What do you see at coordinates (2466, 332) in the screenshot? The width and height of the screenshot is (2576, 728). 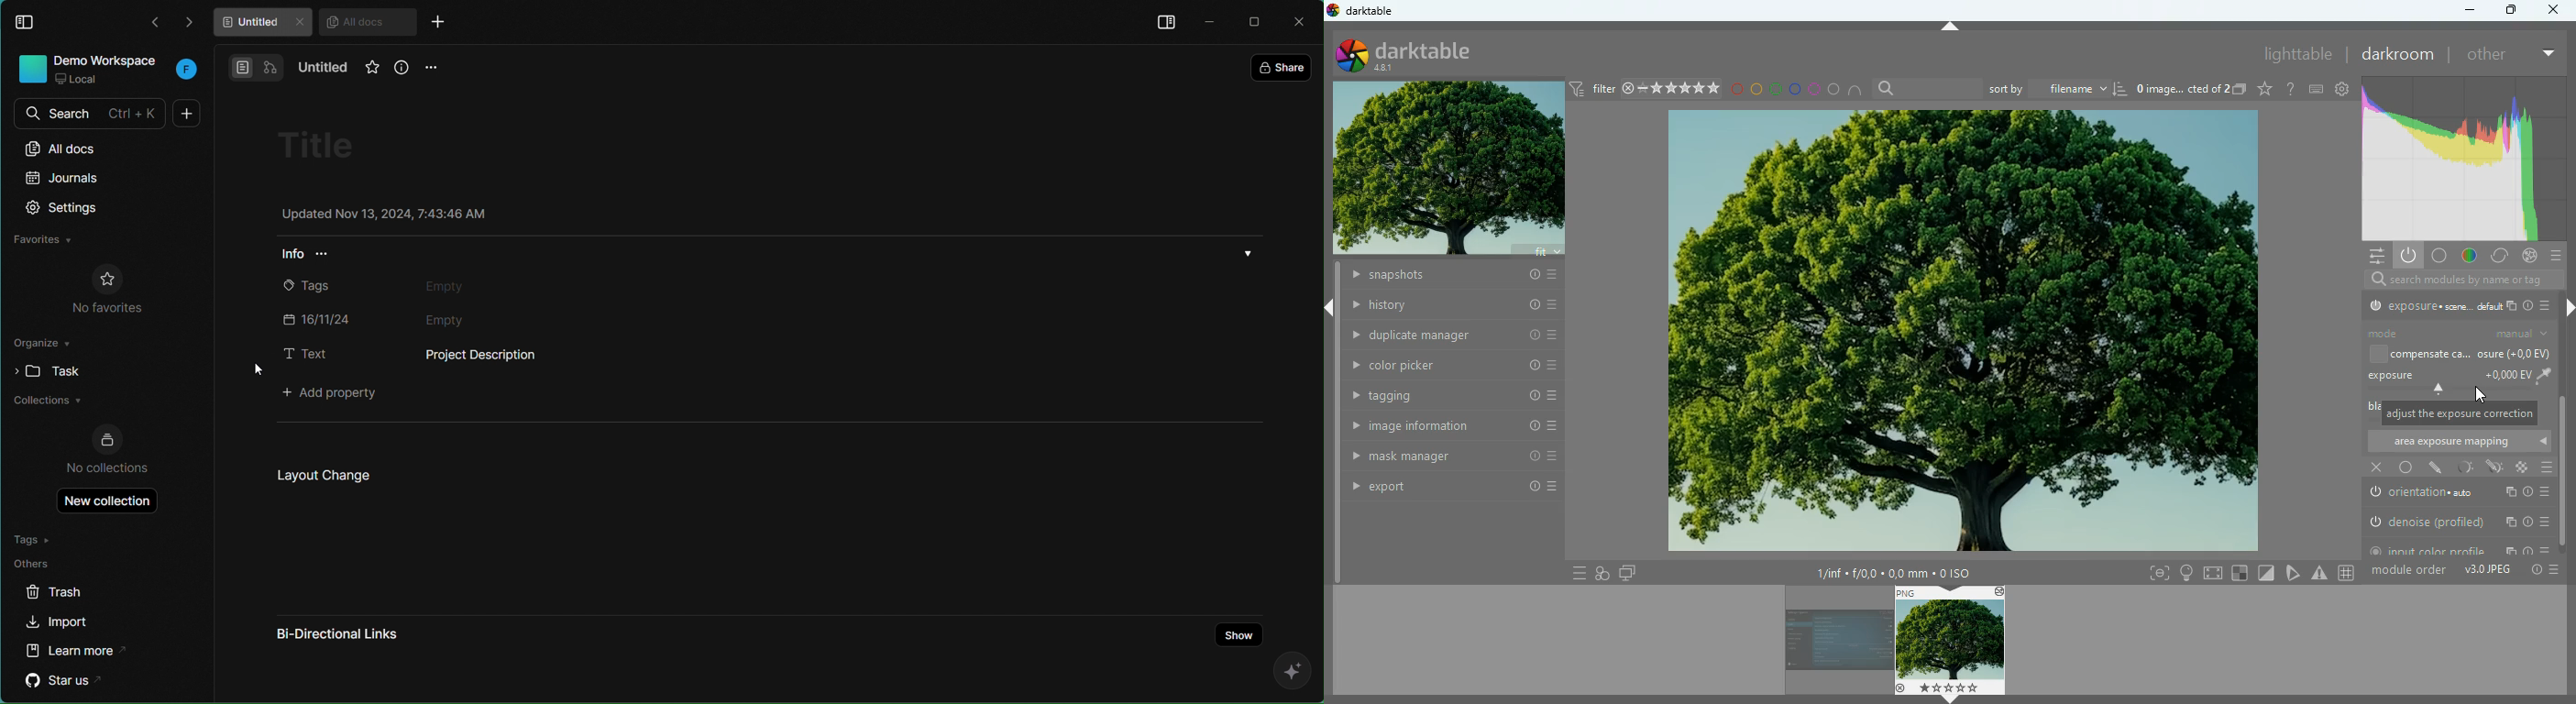 I see `mode` at bounding box center [2466, 332].